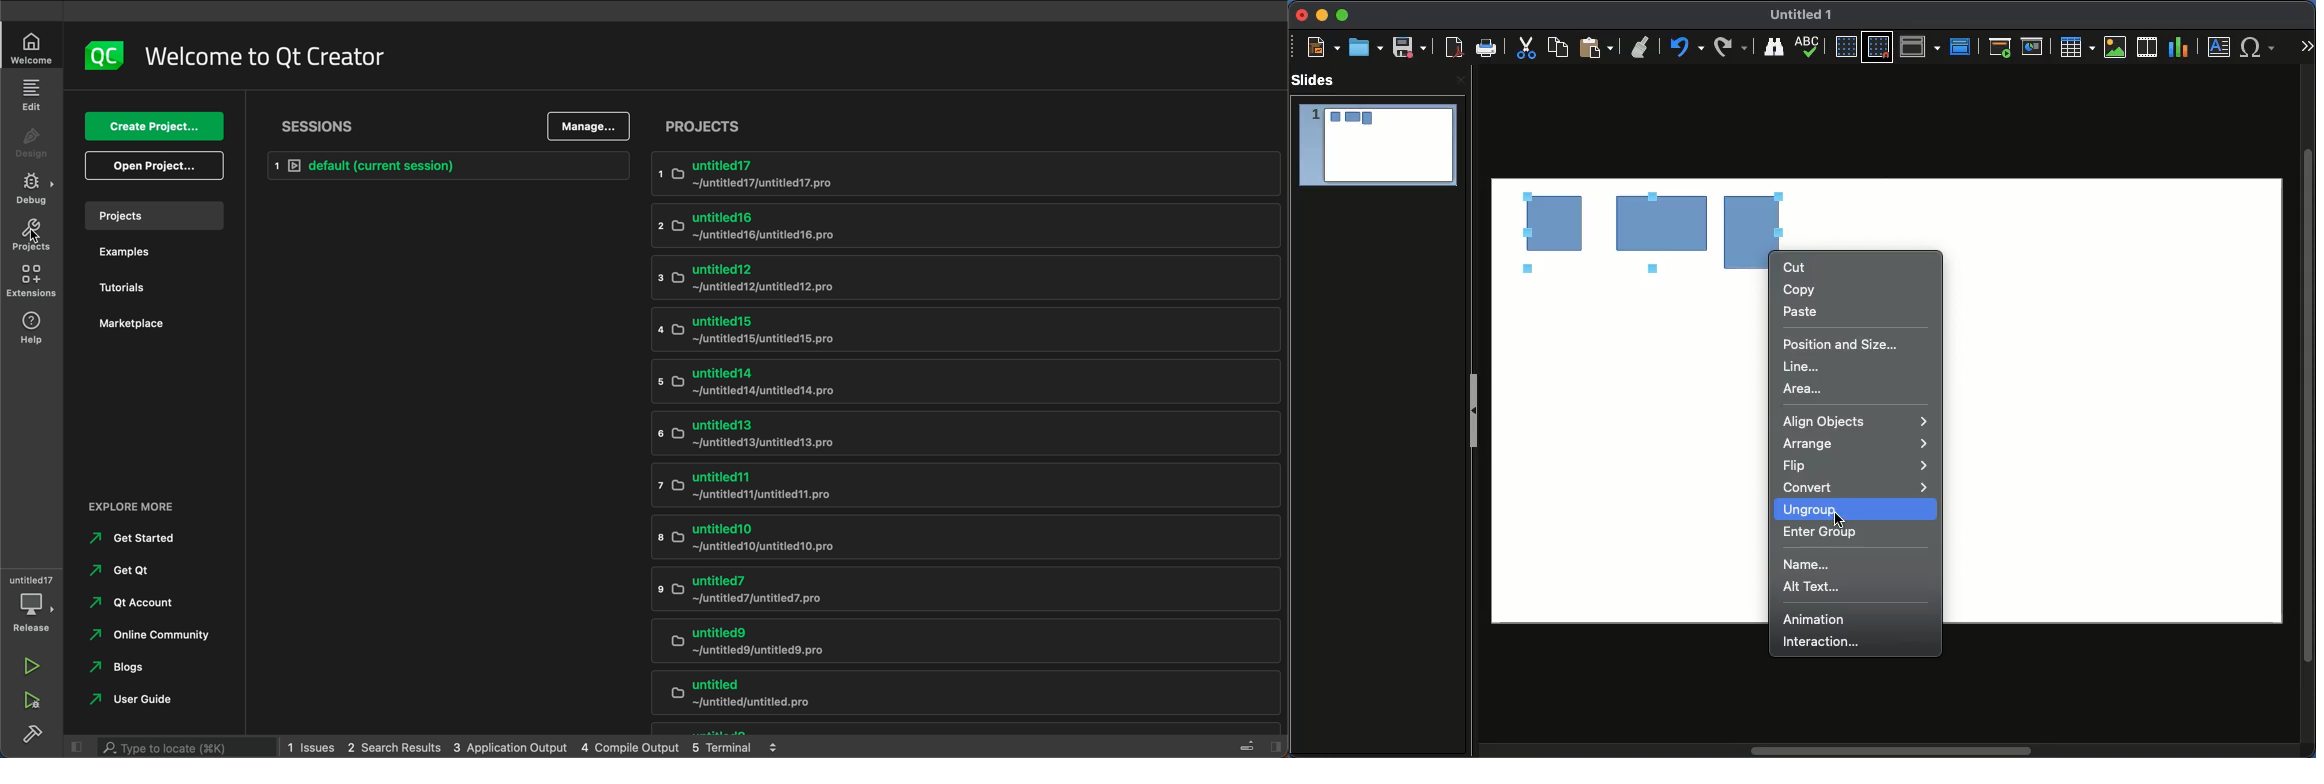  Describe the element at coordinates (2148, 47) in the screenshot. I see `Audio or video` at that location.